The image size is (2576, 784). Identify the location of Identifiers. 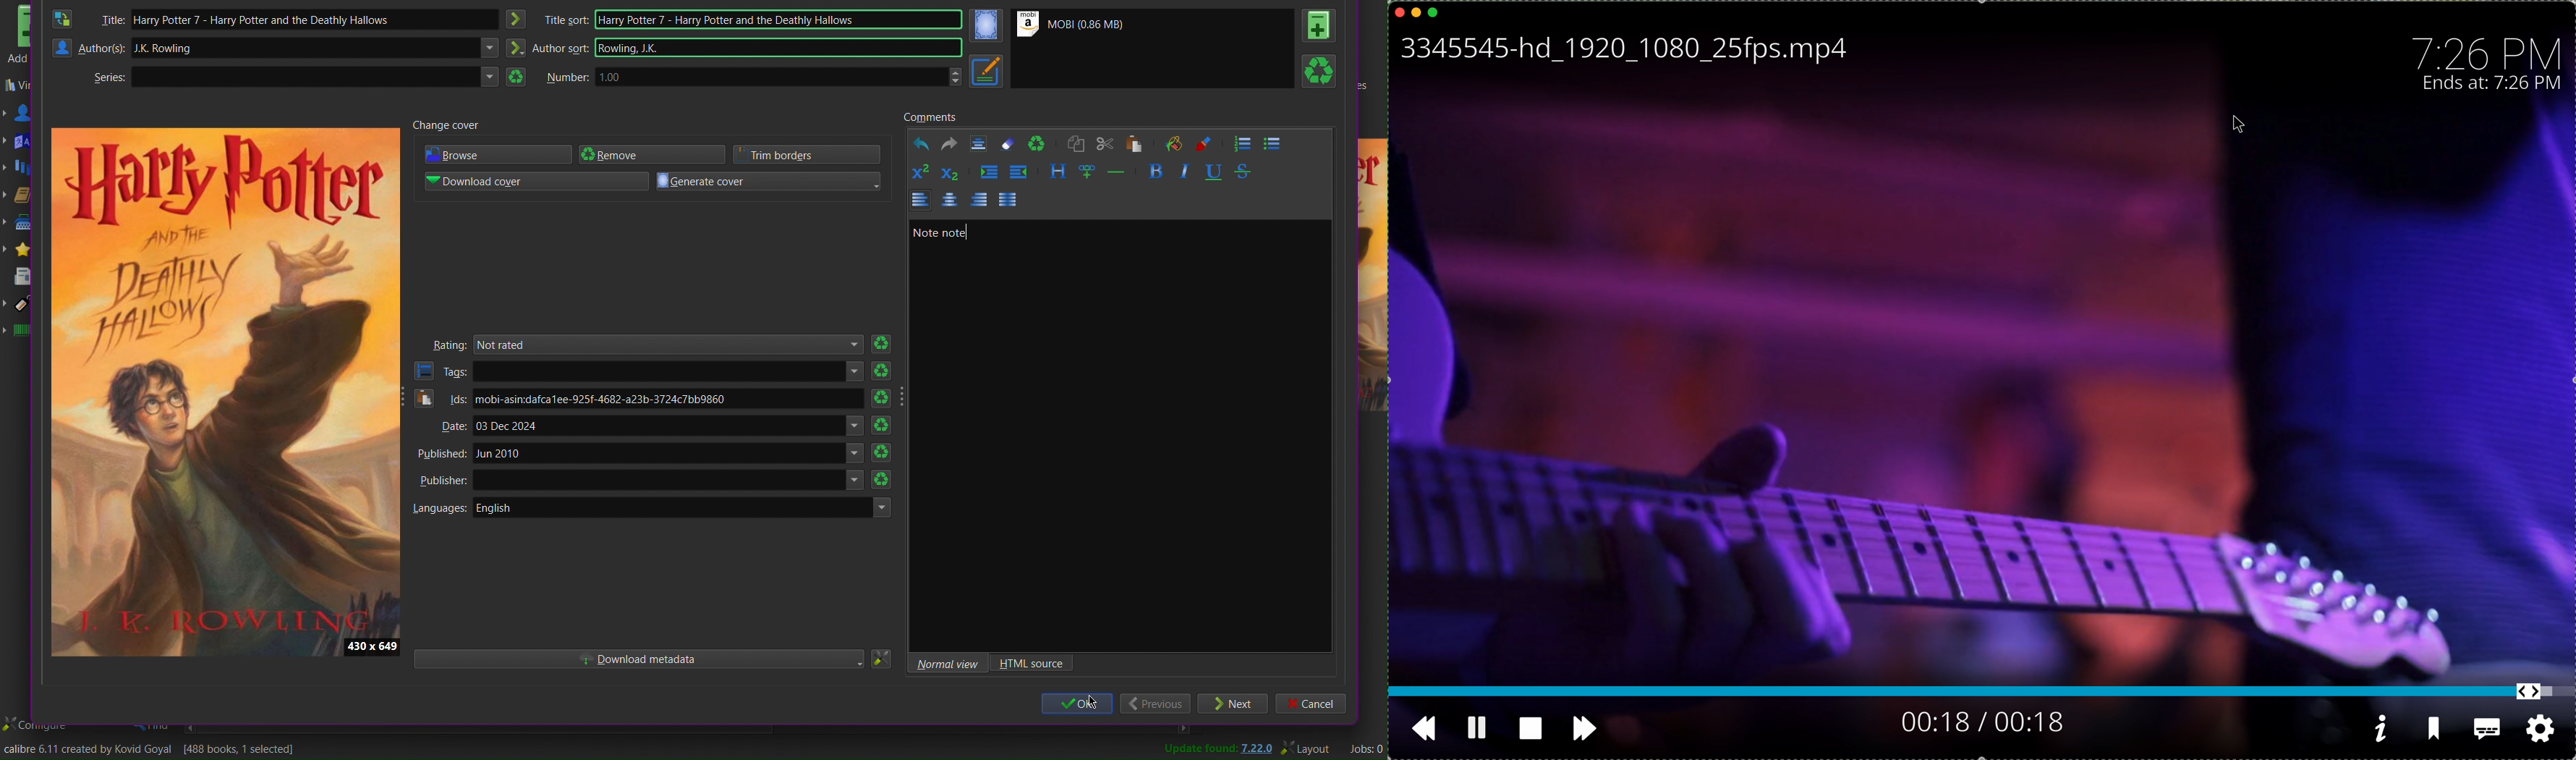
(24, 332).